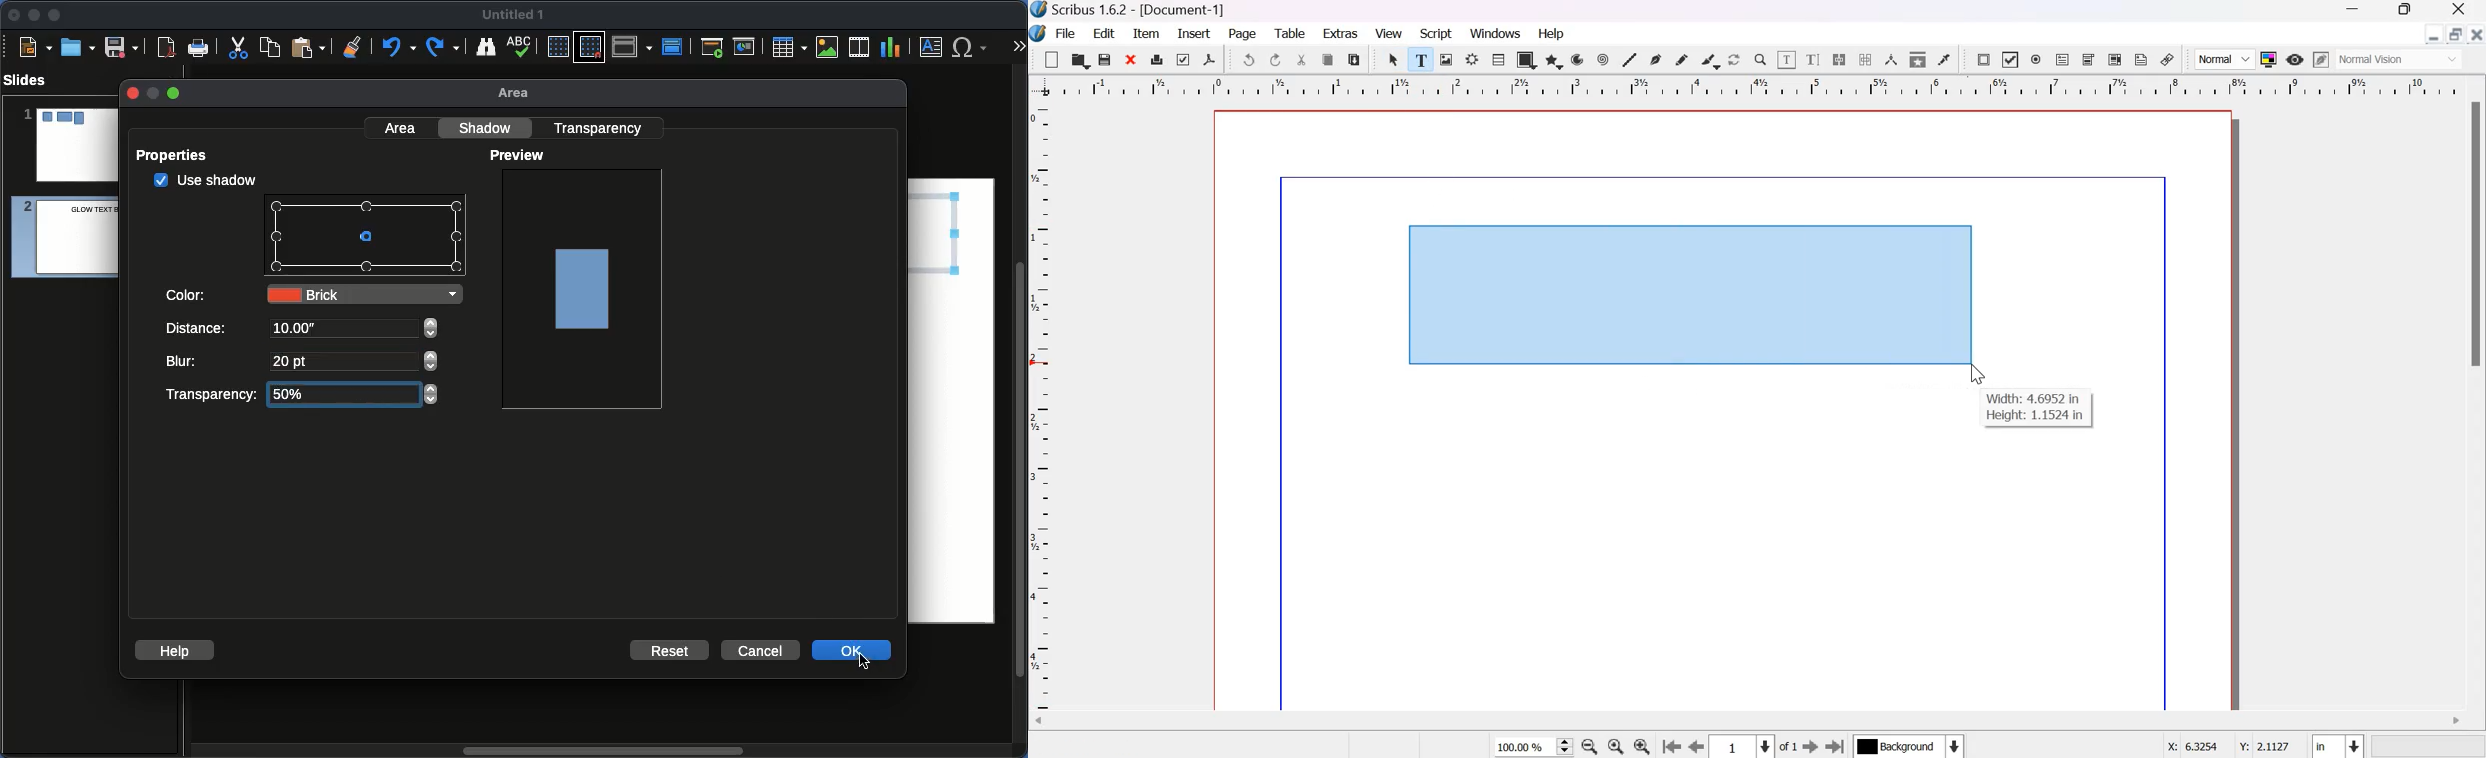 The image size is (2492, 784). What do you see at coordinates (2037, 60) in the screenshot?
I see `PDF radio button` at bounding box center [2037, 60].